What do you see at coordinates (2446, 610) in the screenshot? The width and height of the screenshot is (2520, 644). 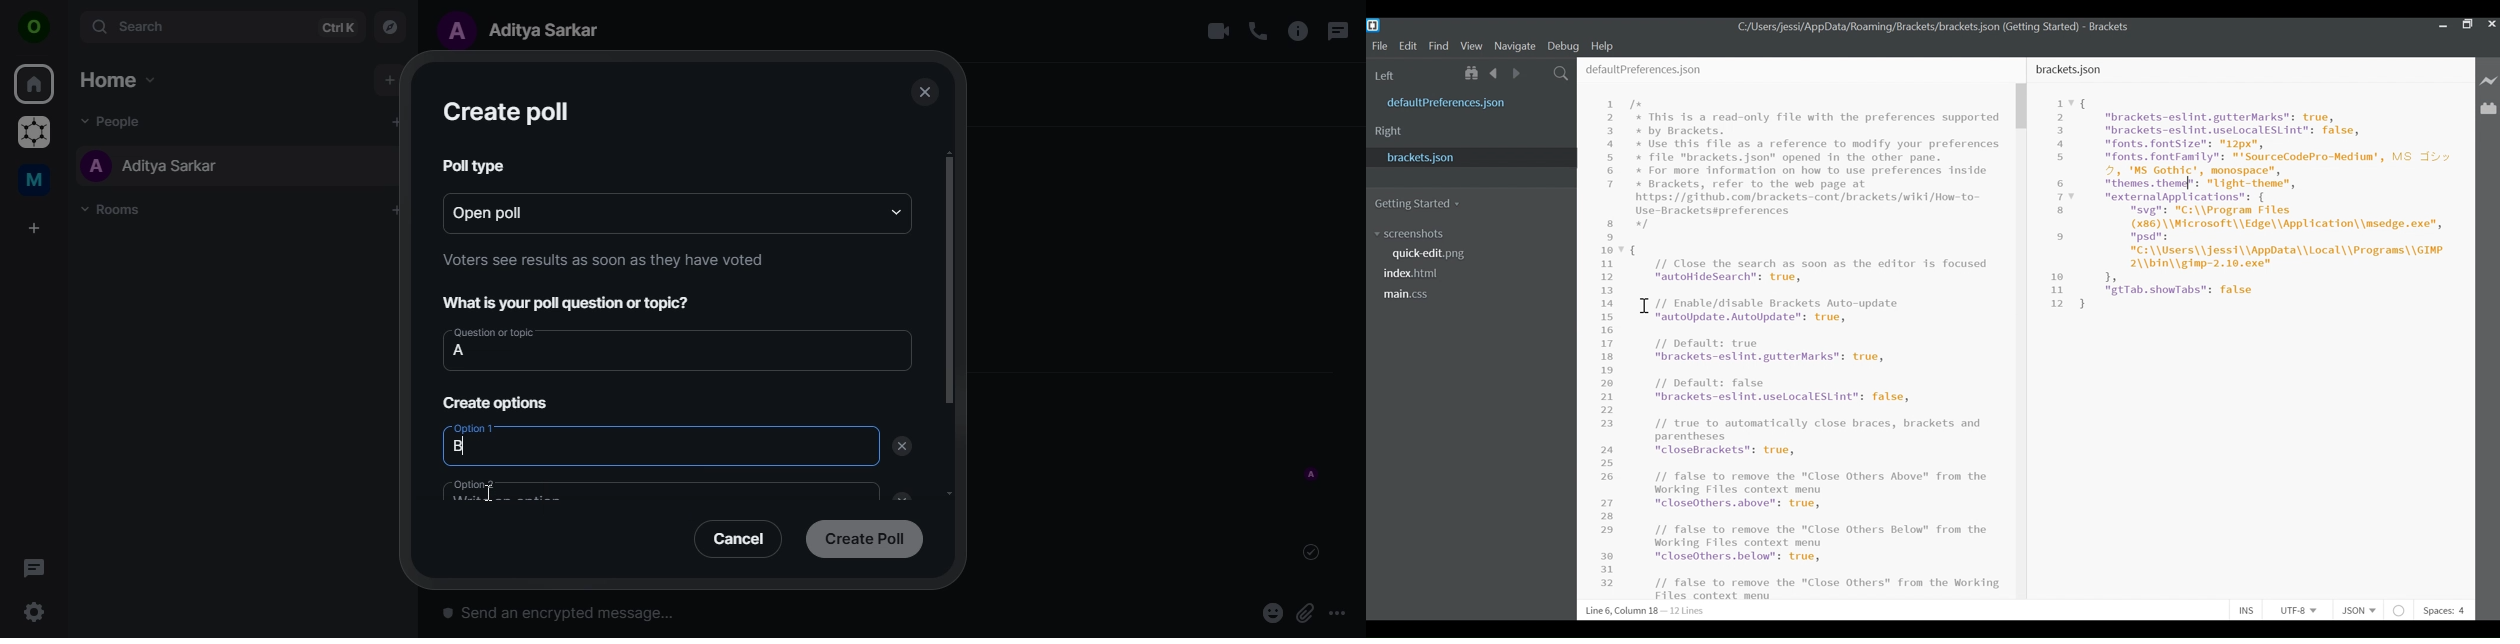 I see `Spaces` at bounding box center [2446, 610].